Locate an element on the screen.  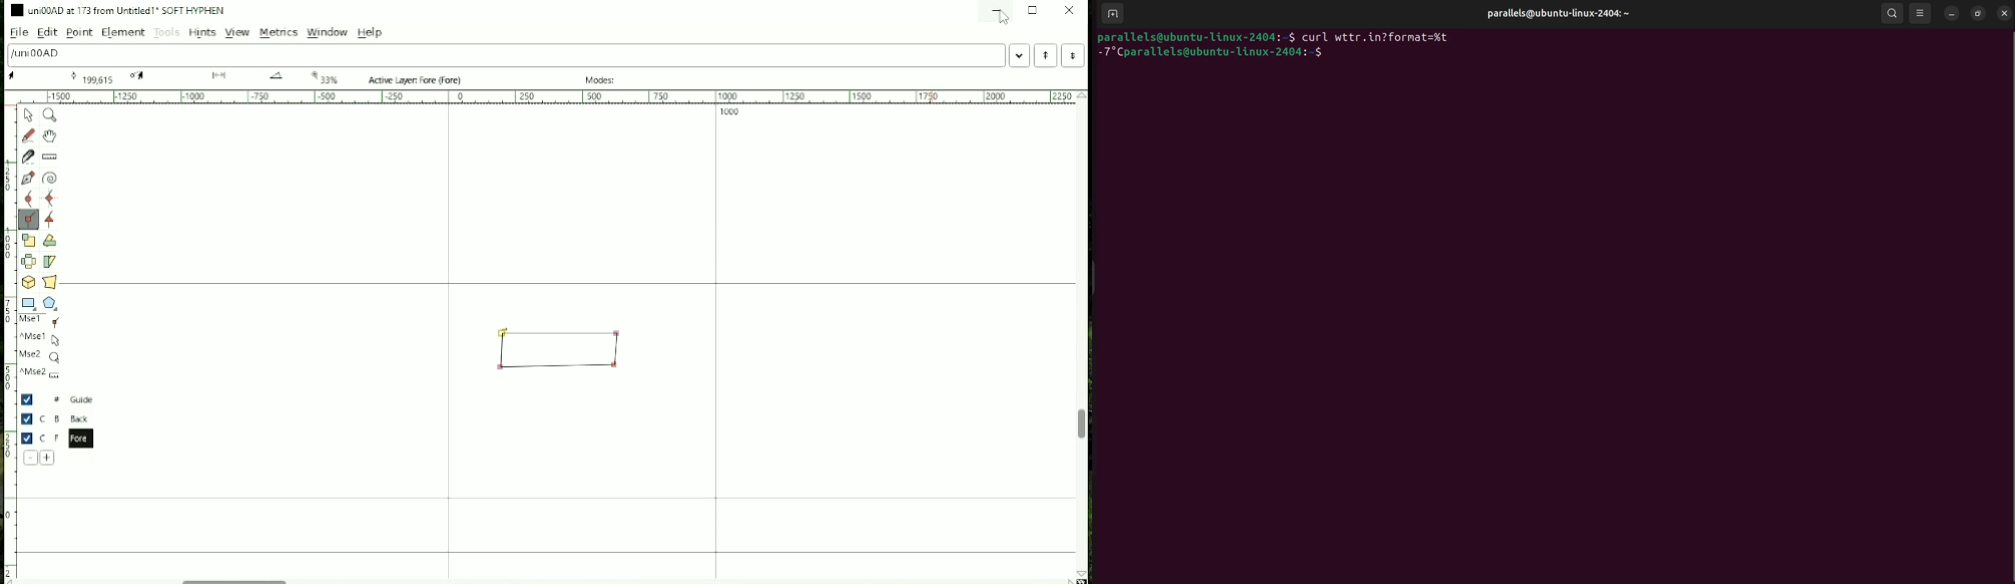
173 Oxad U+00AD "uni00AD" SOFT HYPHEN is located at coordinates (90, 76).